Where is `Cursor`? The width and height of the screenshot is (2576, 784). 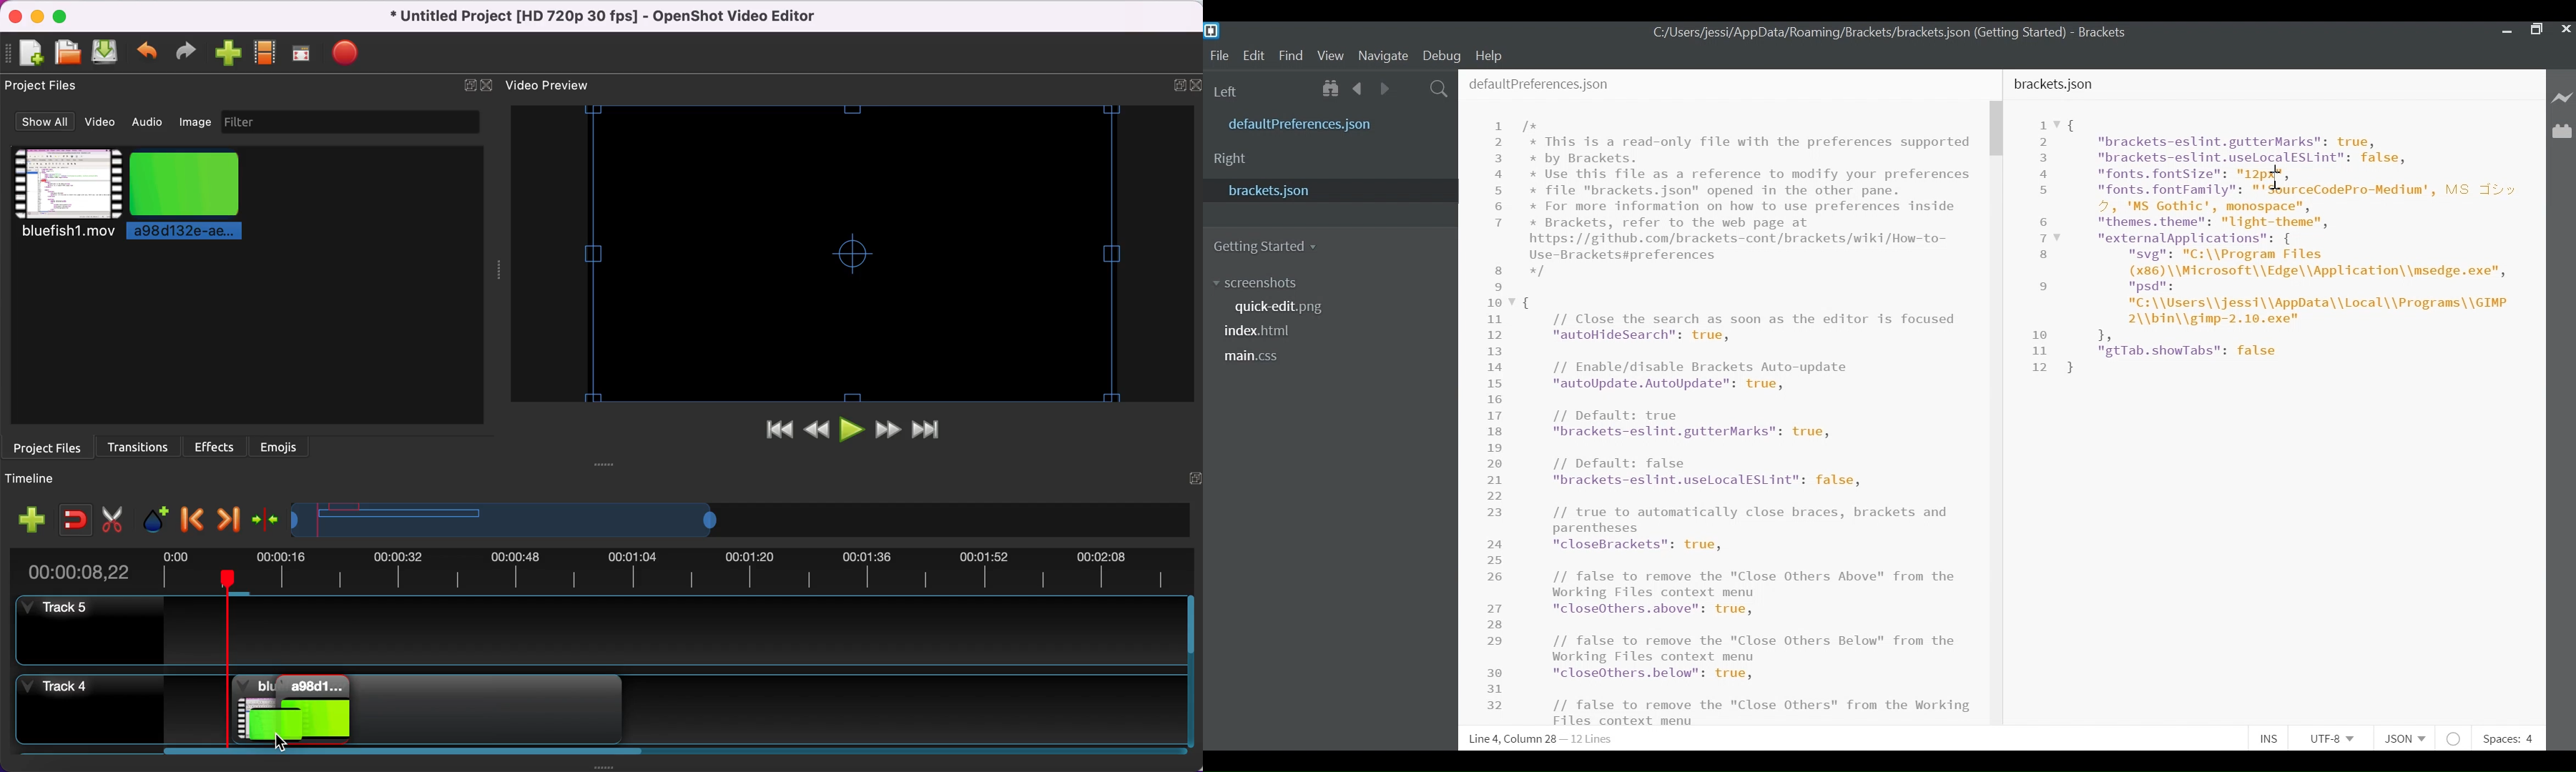
Cursor is located at coordinates (284, 745).